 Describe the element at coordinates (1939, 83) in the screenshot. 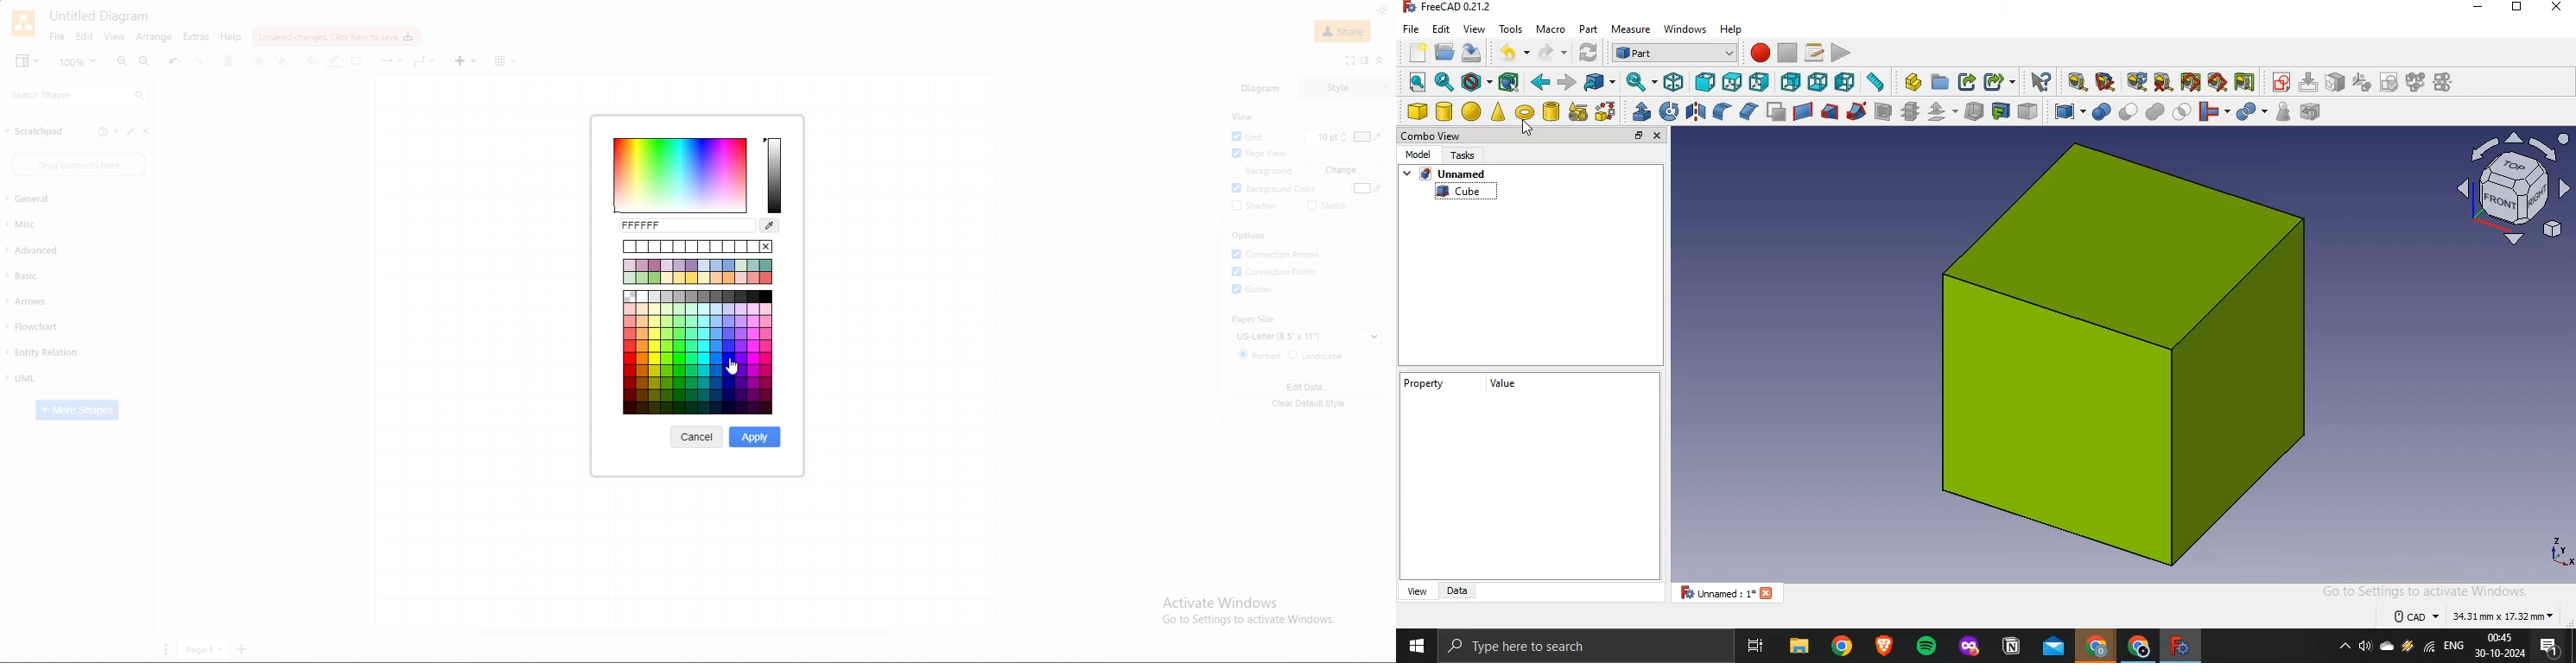

I see `create folder` at that location.